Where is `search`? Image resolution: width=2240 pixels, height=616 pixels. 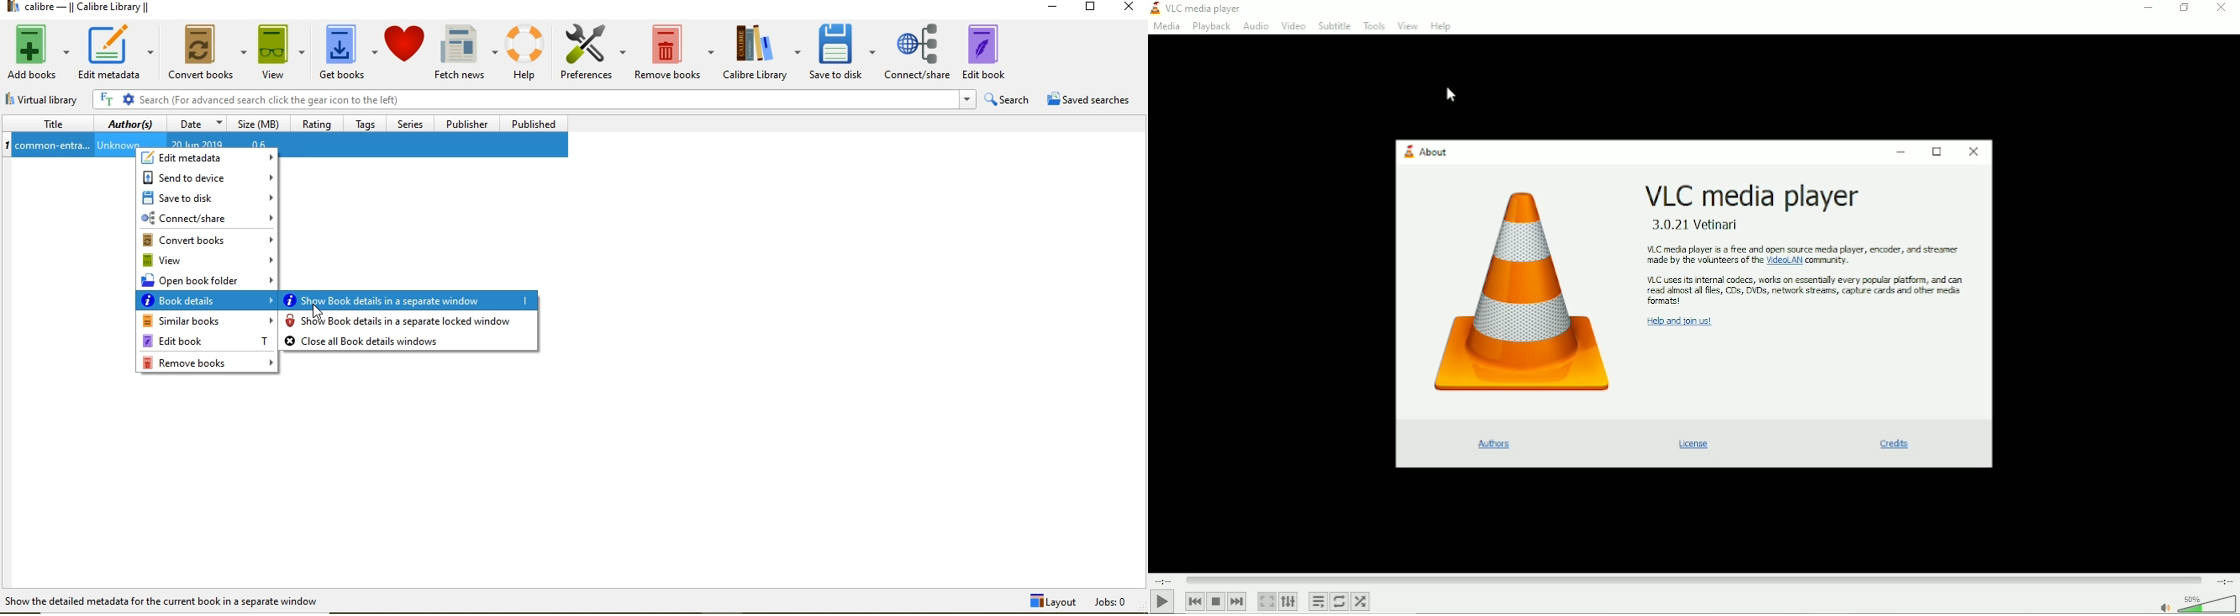 search is located at coordinates (1007, 100).